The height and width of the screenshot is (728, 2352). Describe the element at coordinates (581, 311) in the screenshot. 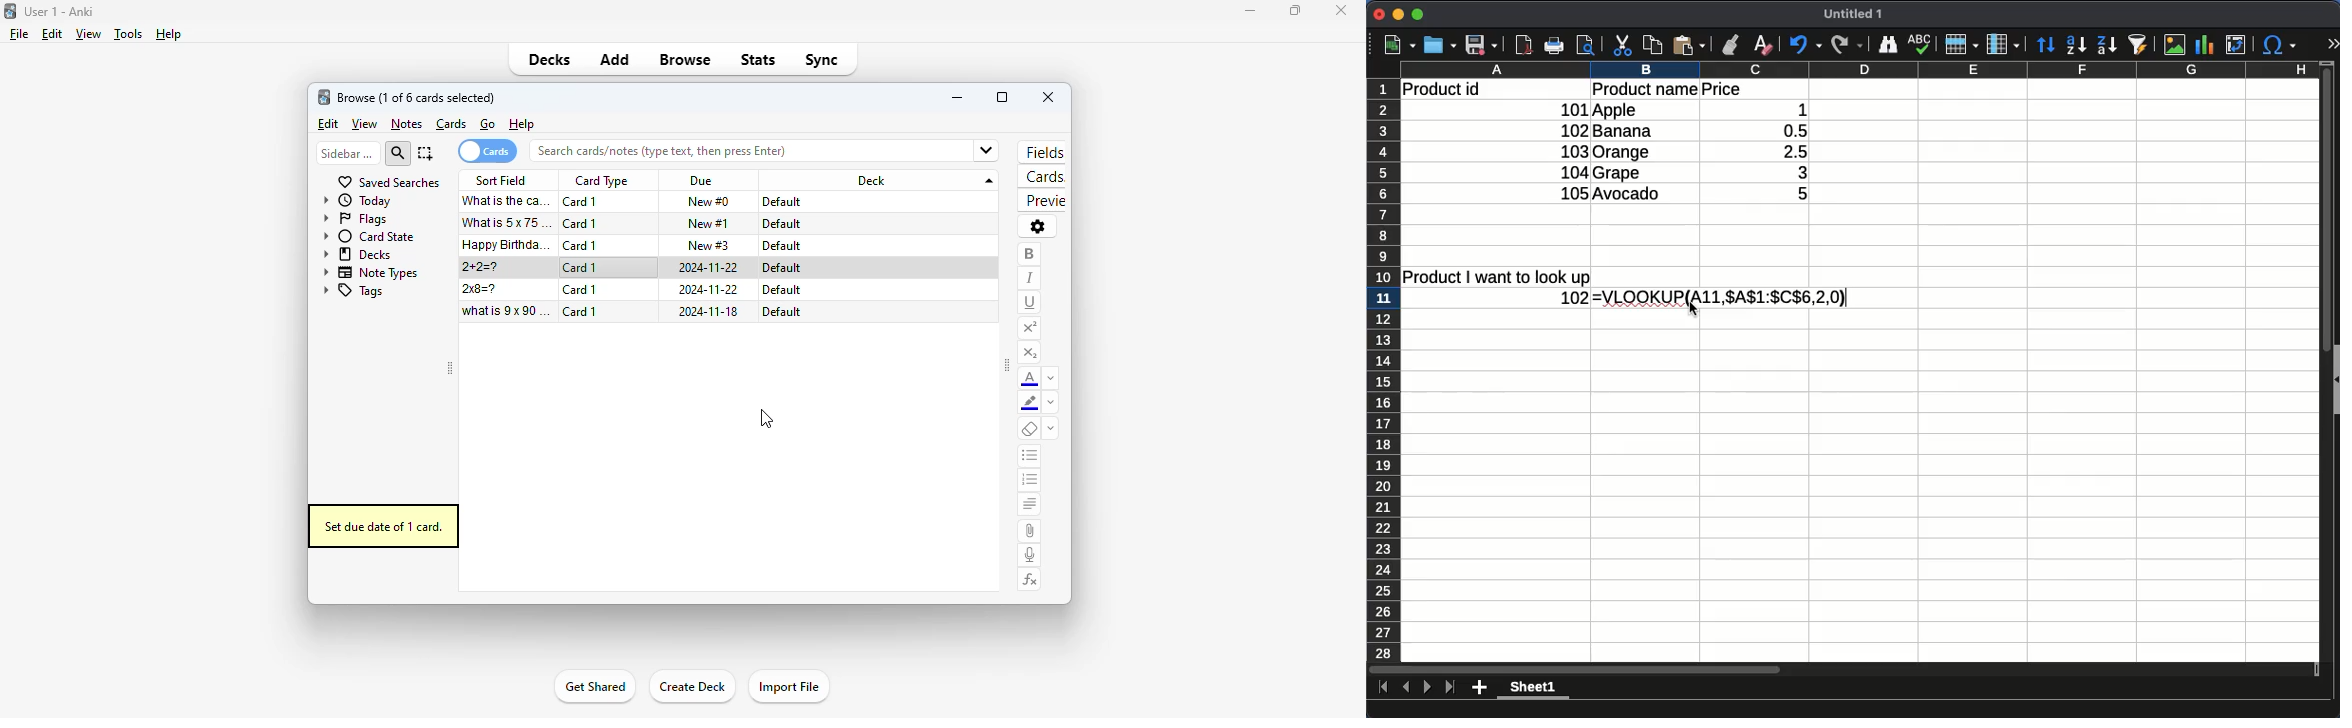

I see `card 1` at that location.